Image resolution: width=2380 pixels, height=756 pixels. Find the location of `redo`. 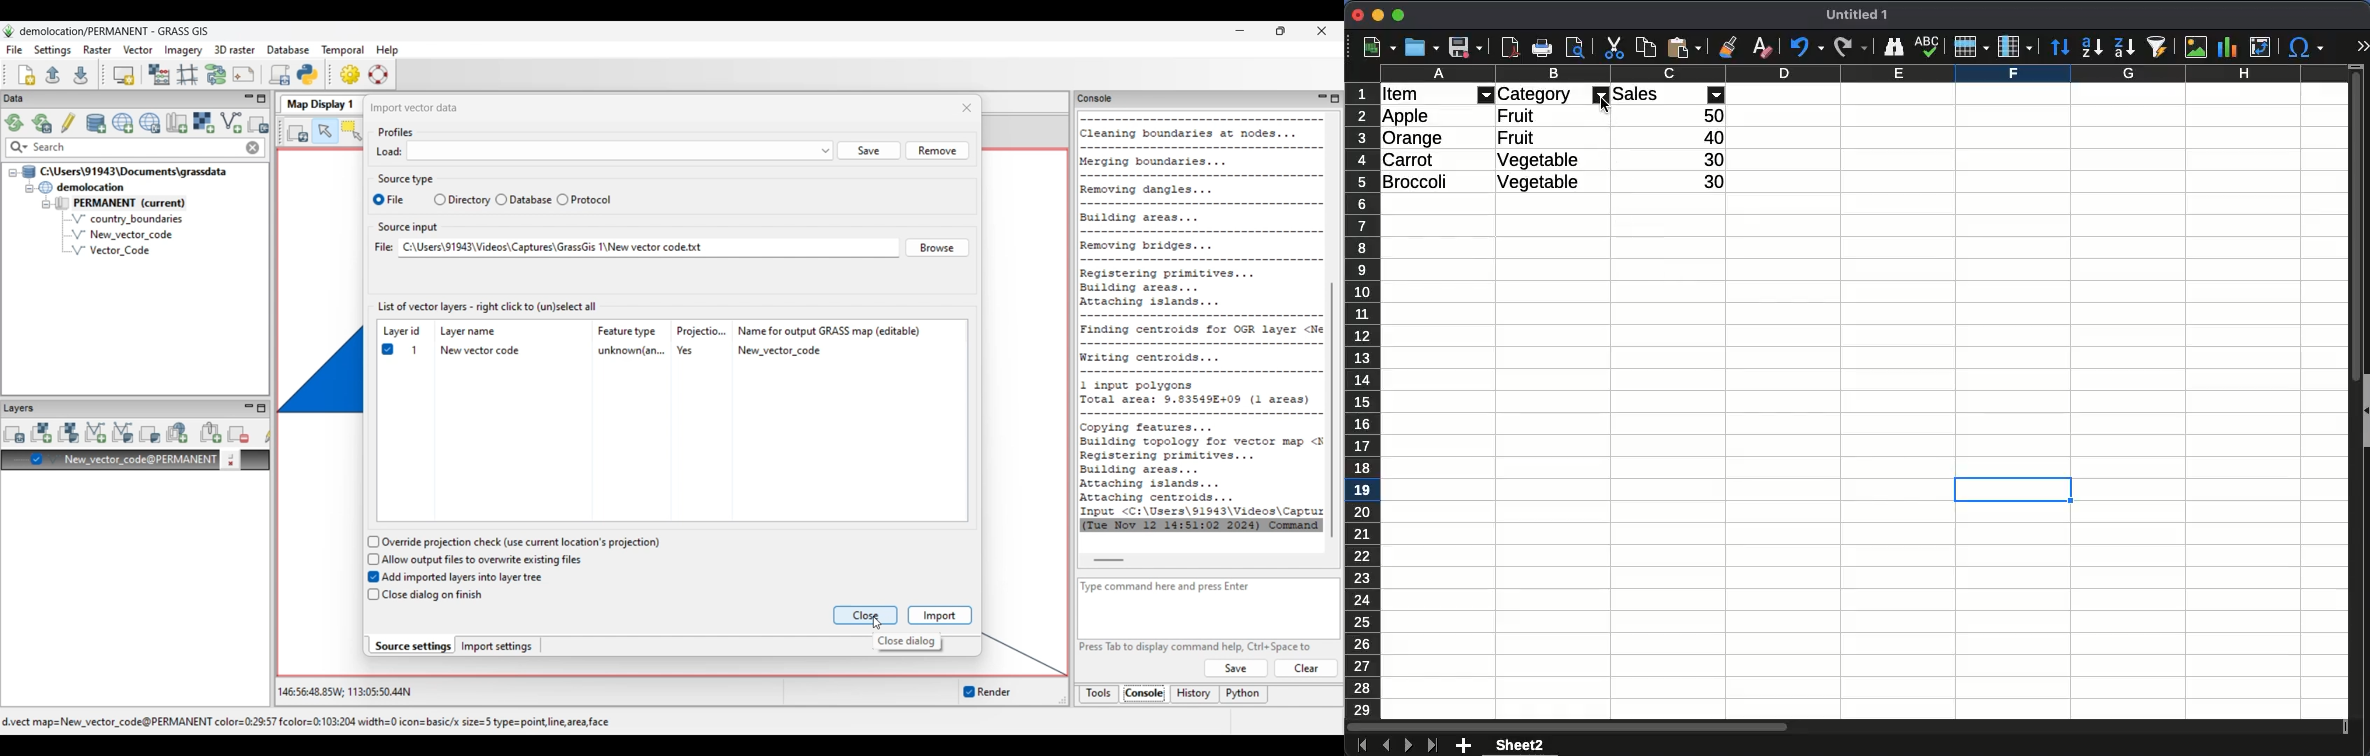

redo is located at coordinates (1850, 48).